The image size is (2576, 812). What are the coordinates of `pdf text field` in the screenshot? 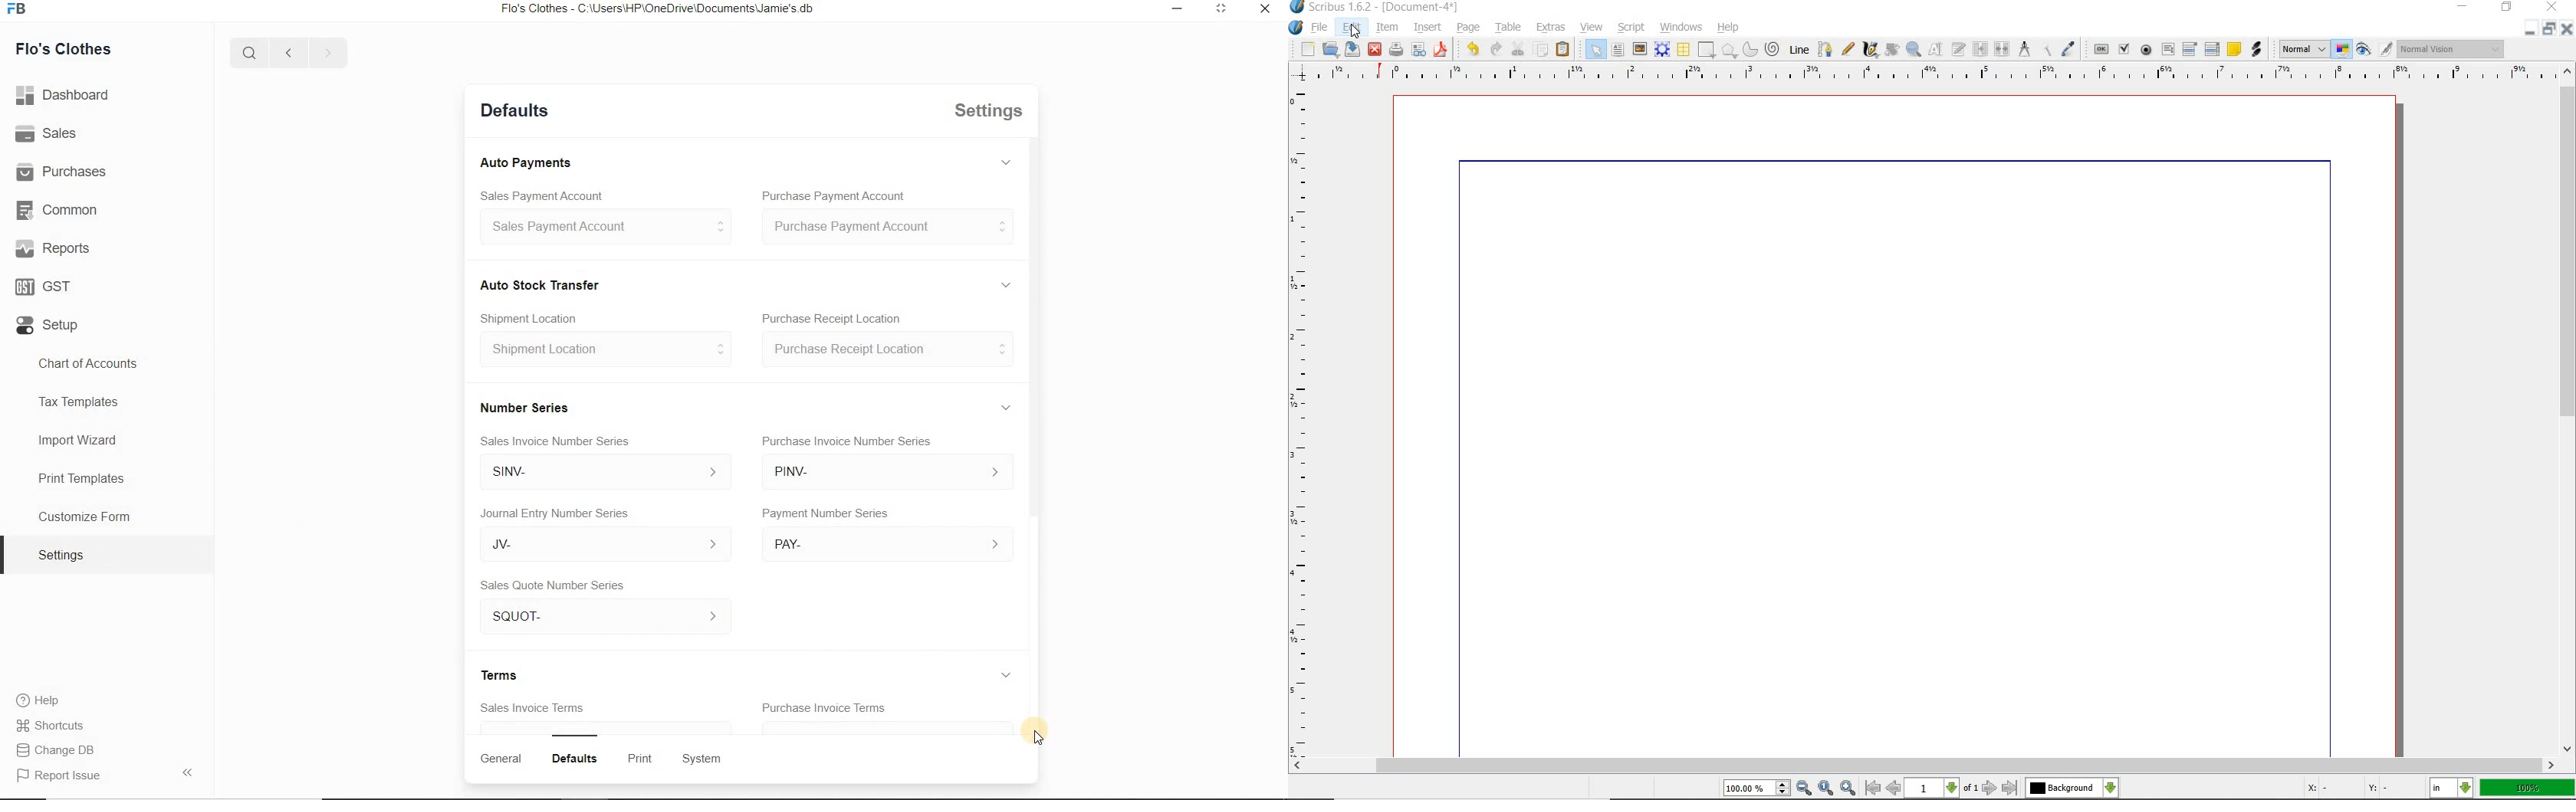 It's located at (2167, 50).